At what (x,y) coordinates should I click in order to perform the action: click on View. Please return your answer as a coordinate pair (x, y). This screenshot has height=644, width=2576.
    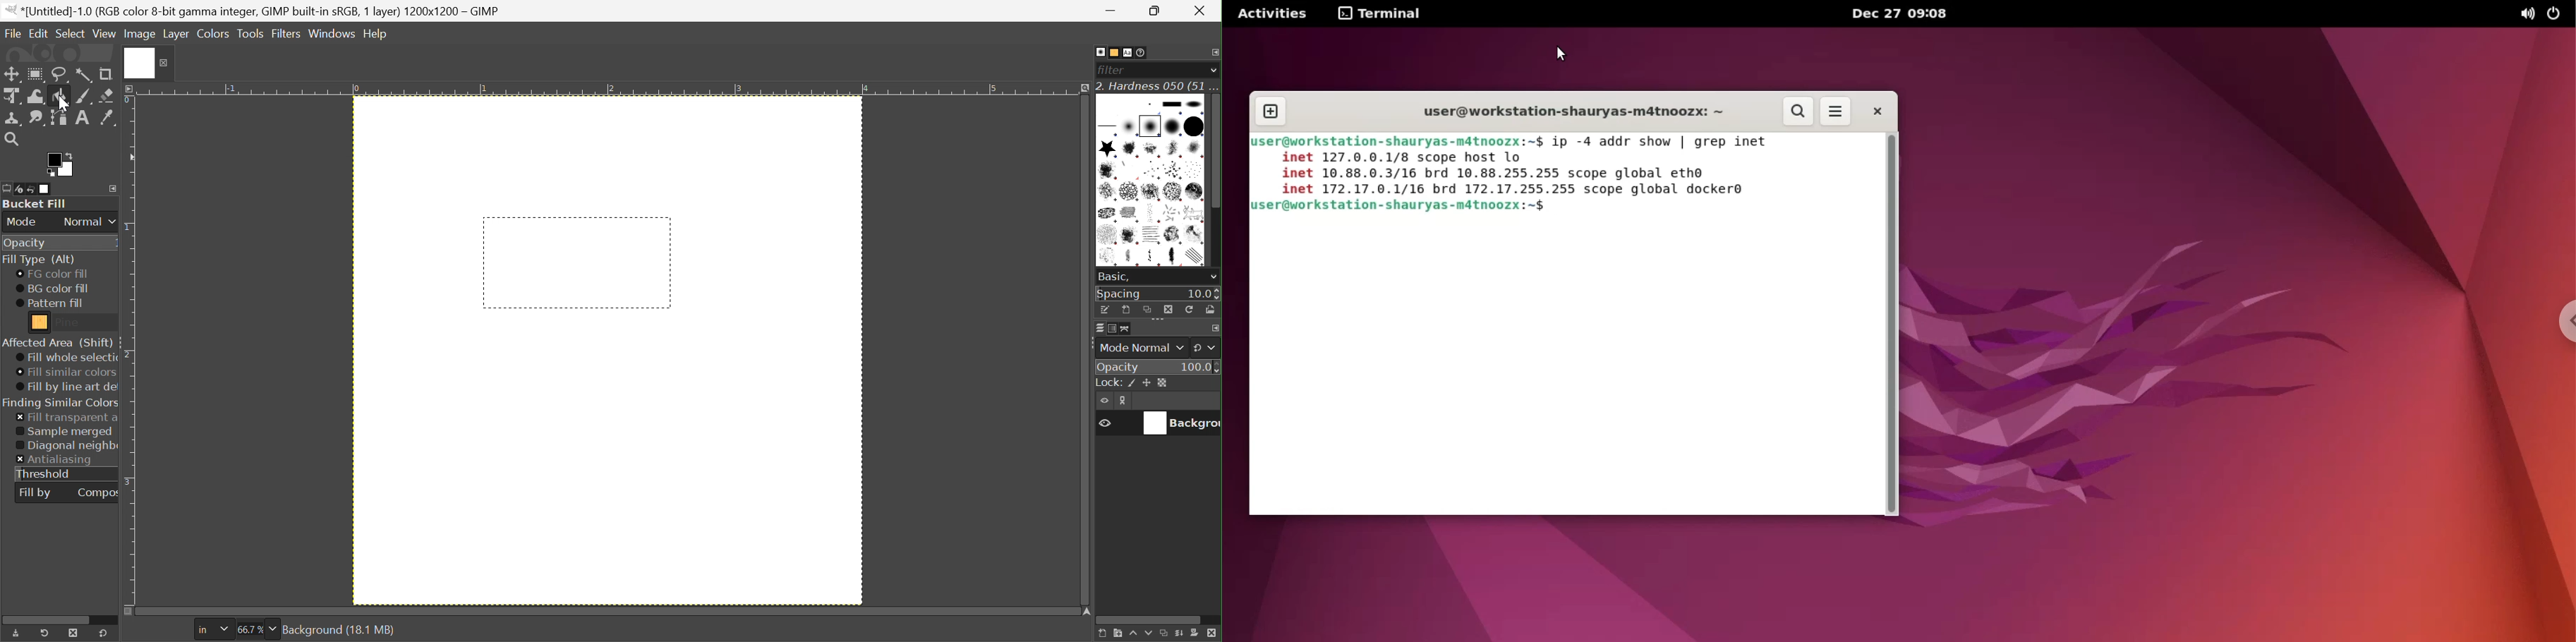
    Looking at the image, I should click on (104, 34).